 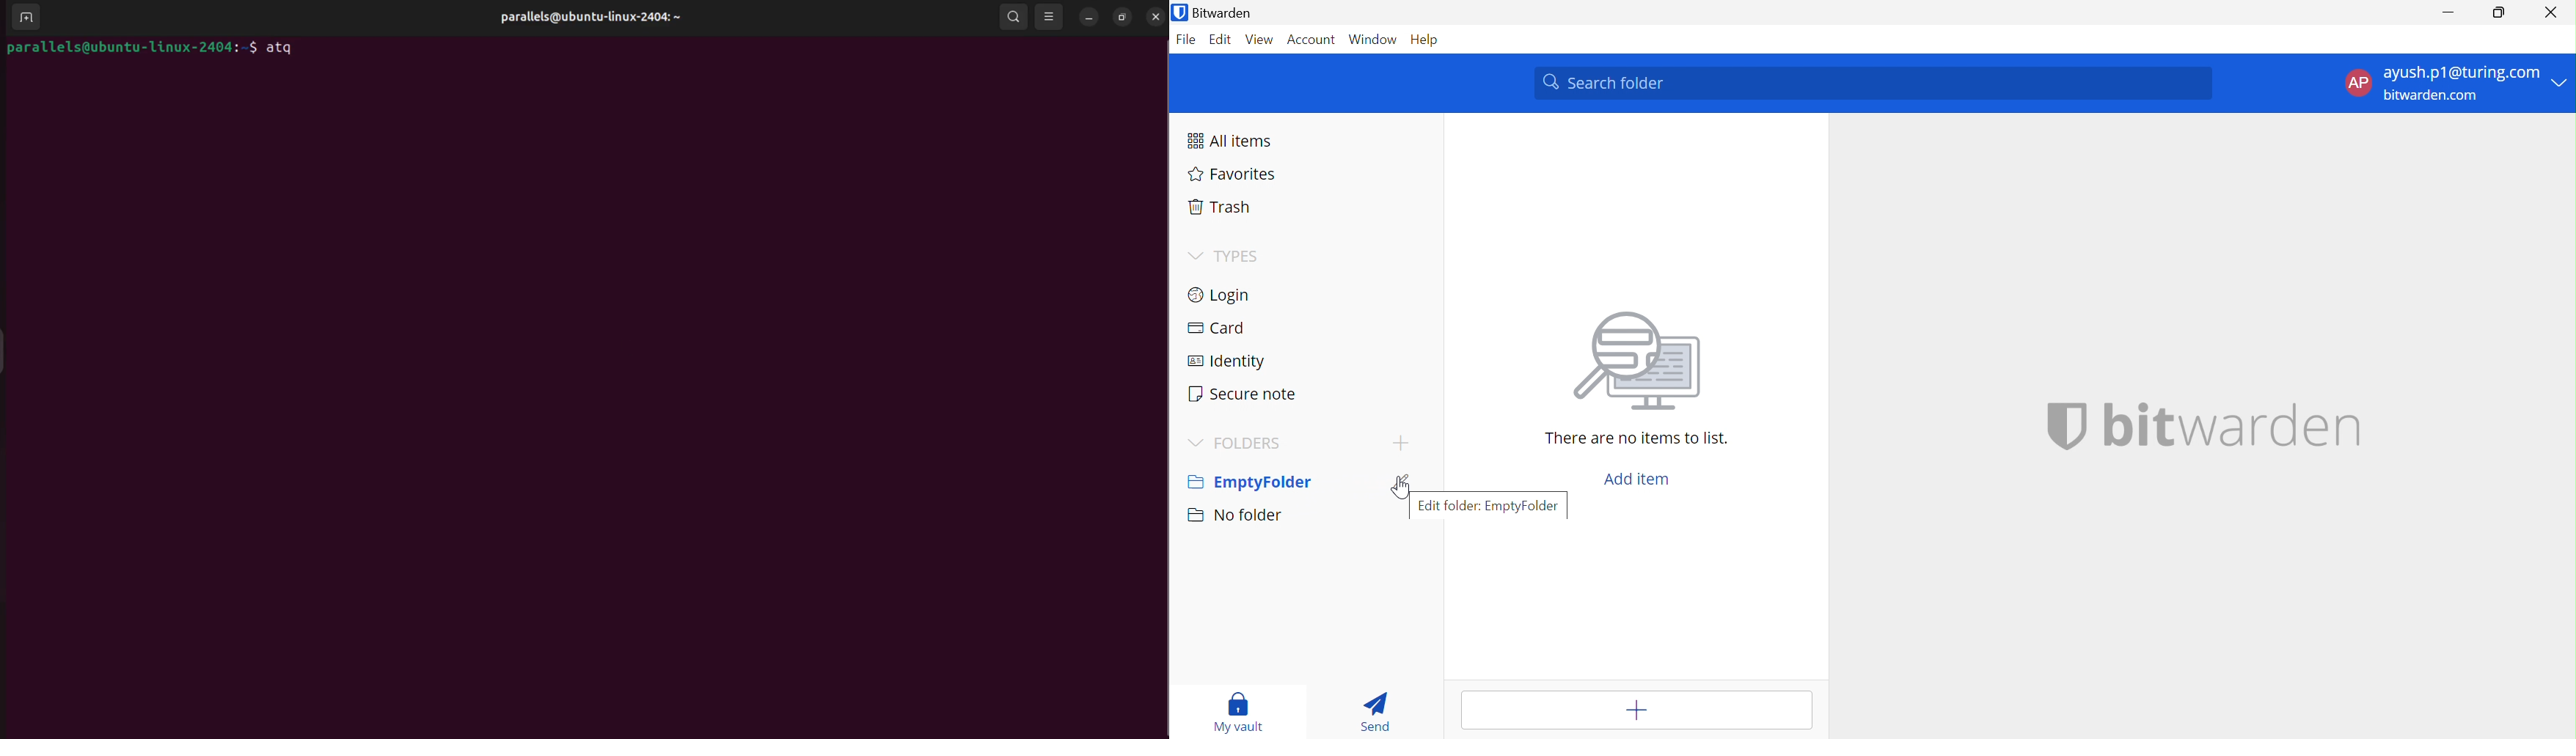 I want to click on Drop Down, so click(x=1193, y=254).